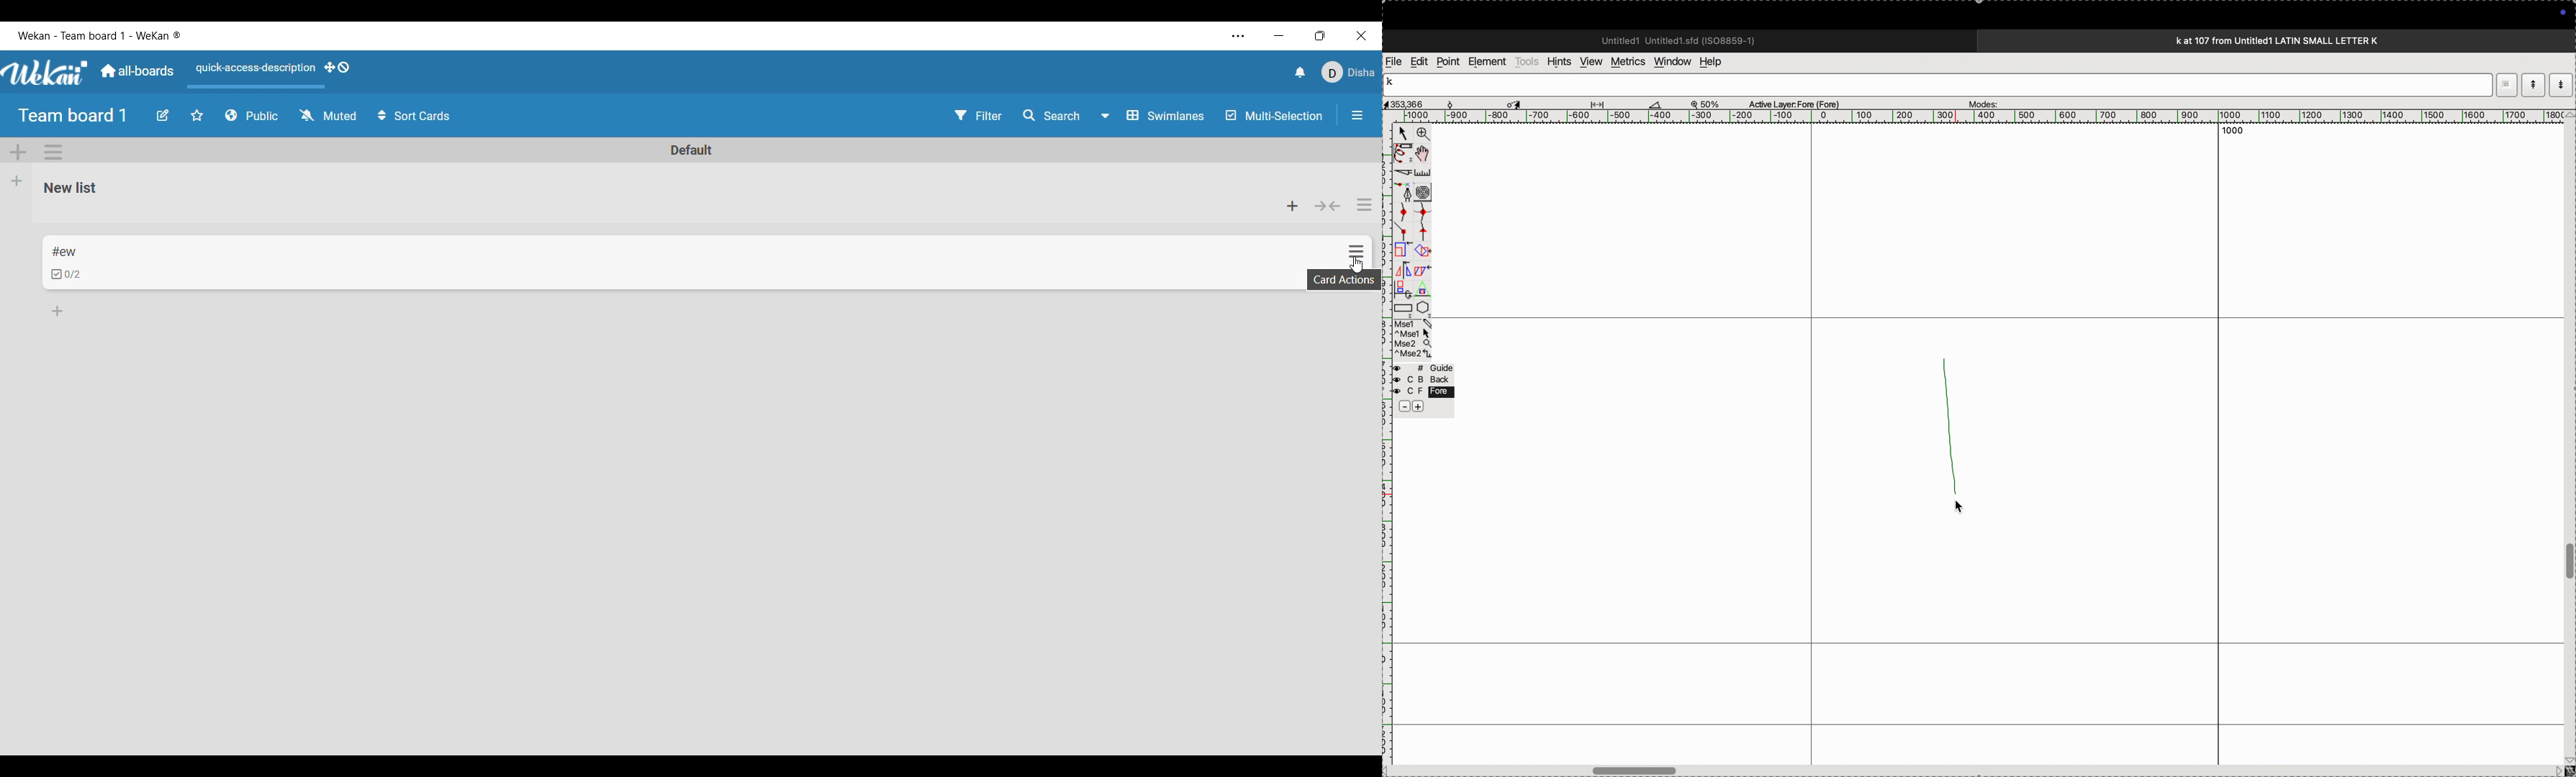 The image size is (2576, 784). Describe the element at coordinates (415, 116) in the screenshot. I see `Sort cards` at that location.